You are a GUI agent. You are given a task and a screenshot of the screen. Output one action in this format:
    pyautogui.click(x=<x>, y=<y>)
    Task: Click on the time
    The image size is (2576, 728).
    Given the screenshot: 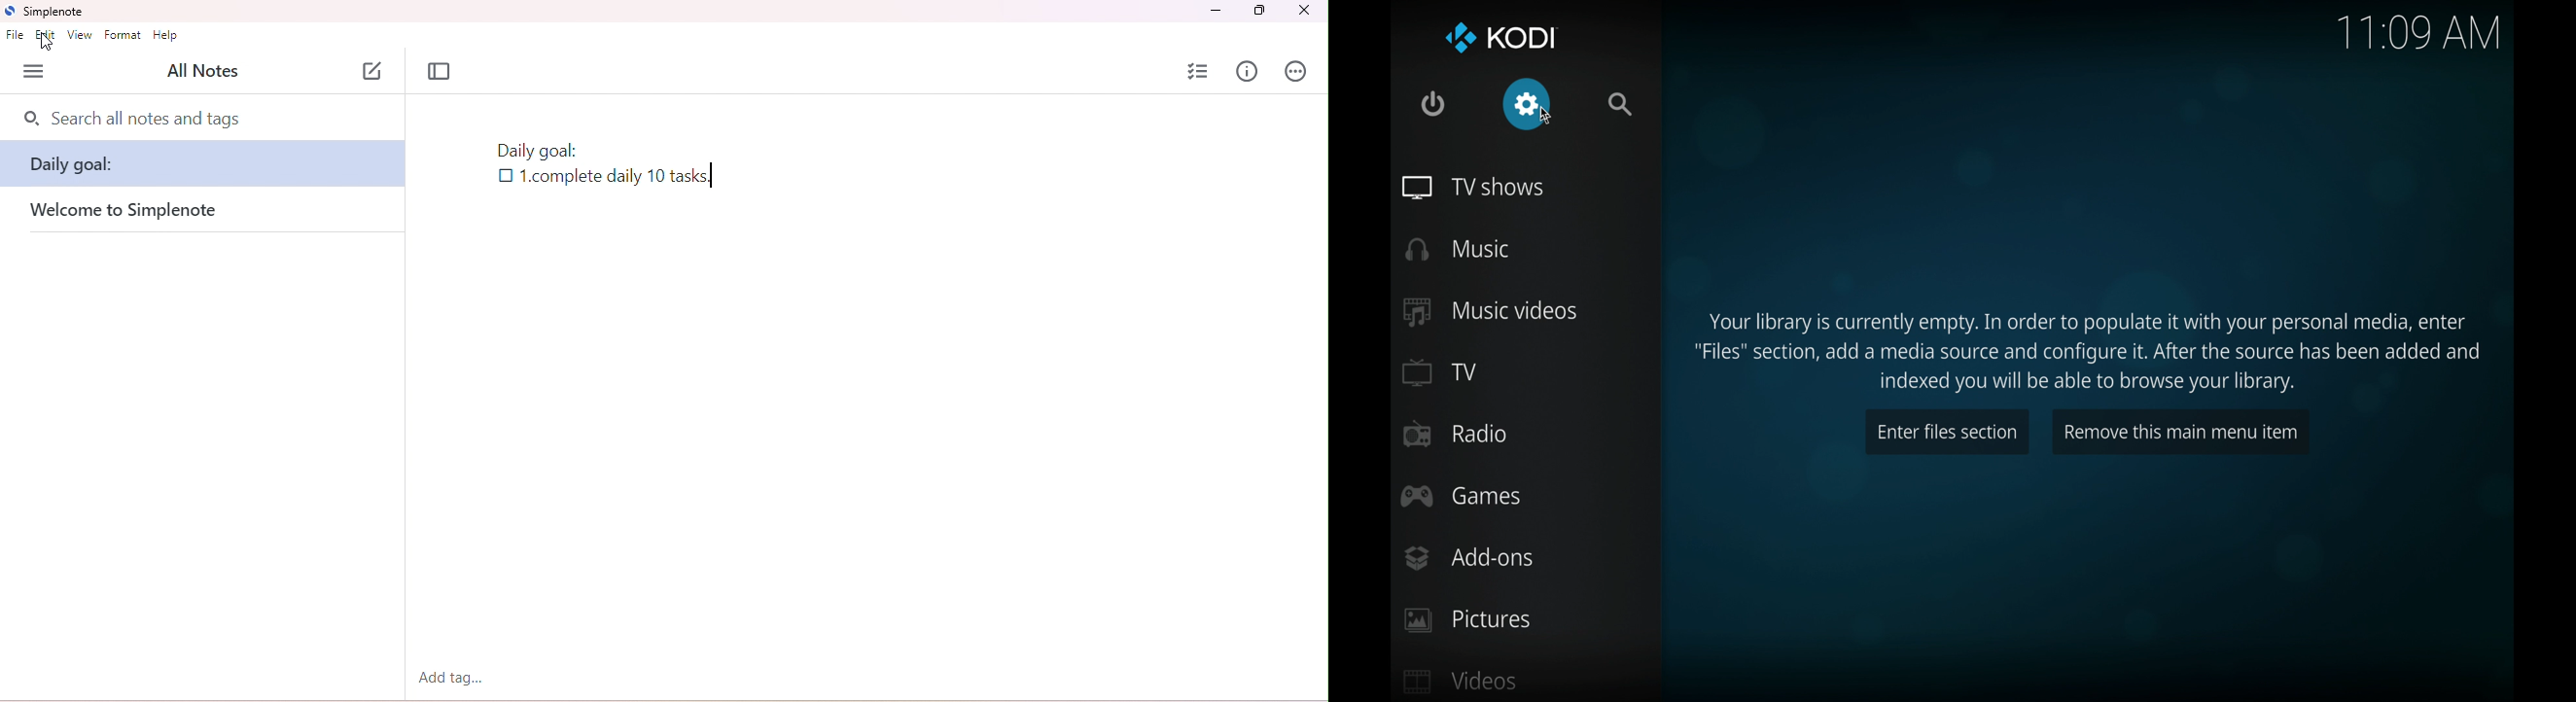 What is the action you would take?
    pyautogui.click(x=2418, y=33)
    